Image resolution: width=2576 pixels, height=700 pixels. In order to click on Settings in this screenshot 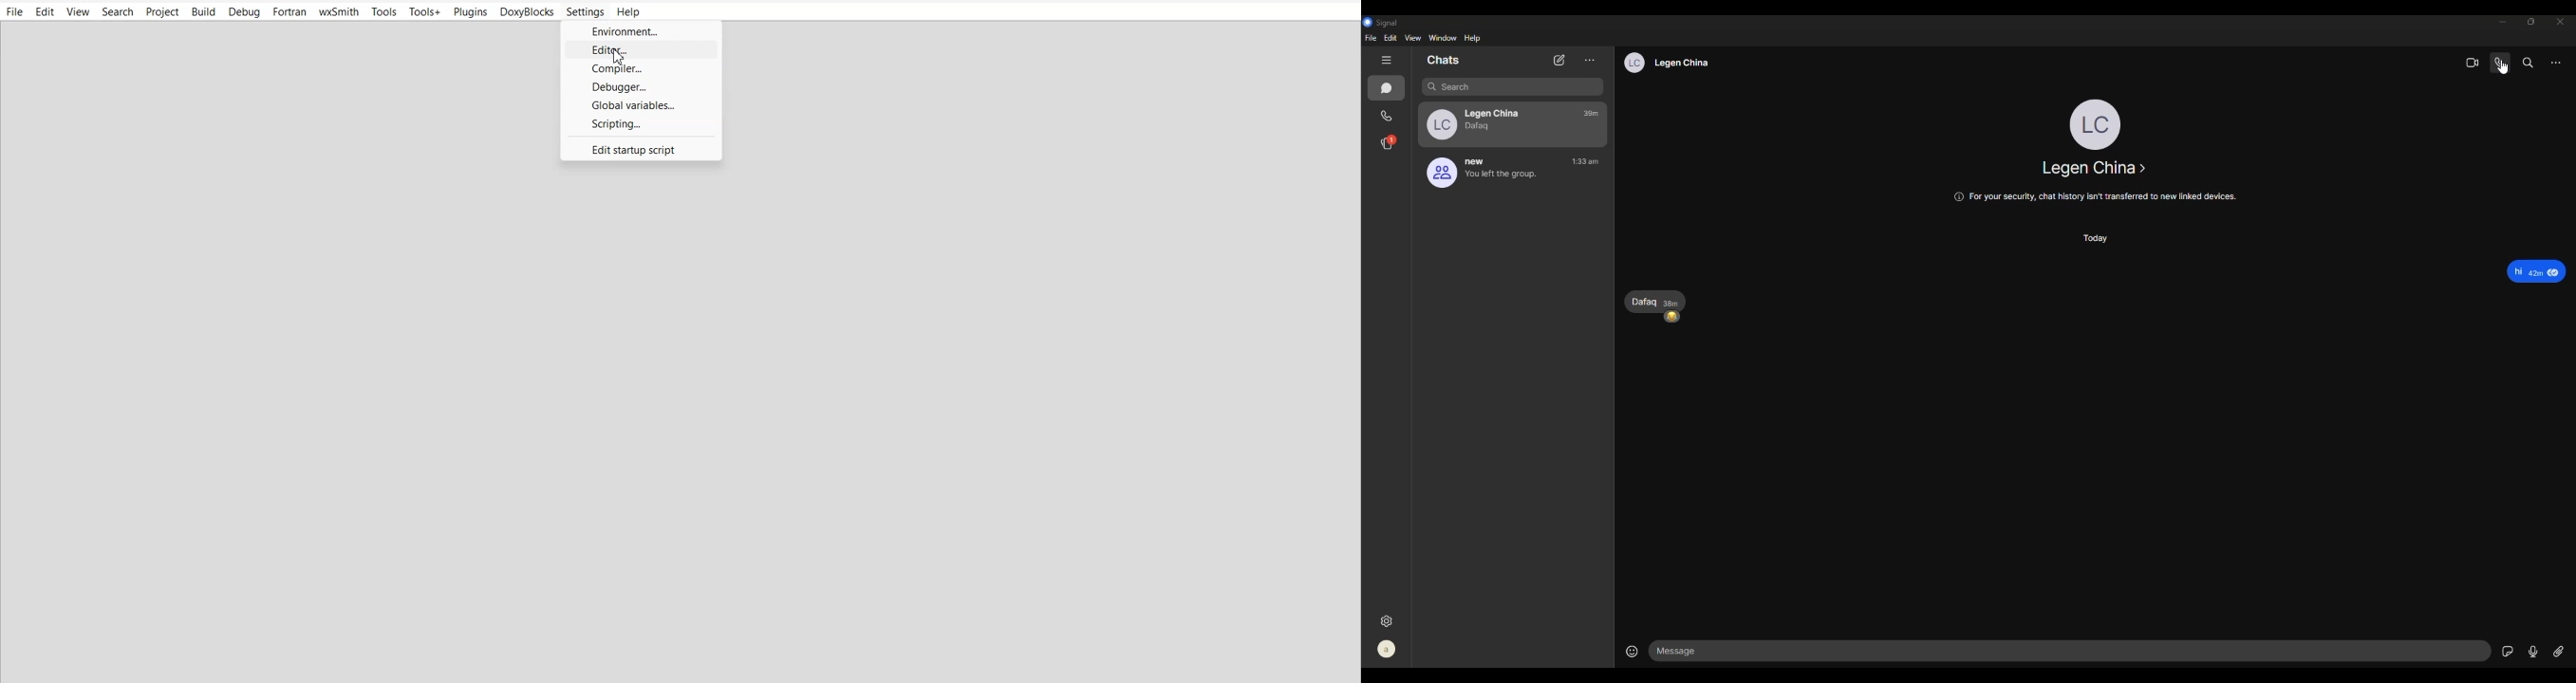, I will do `click(586, 12)`.